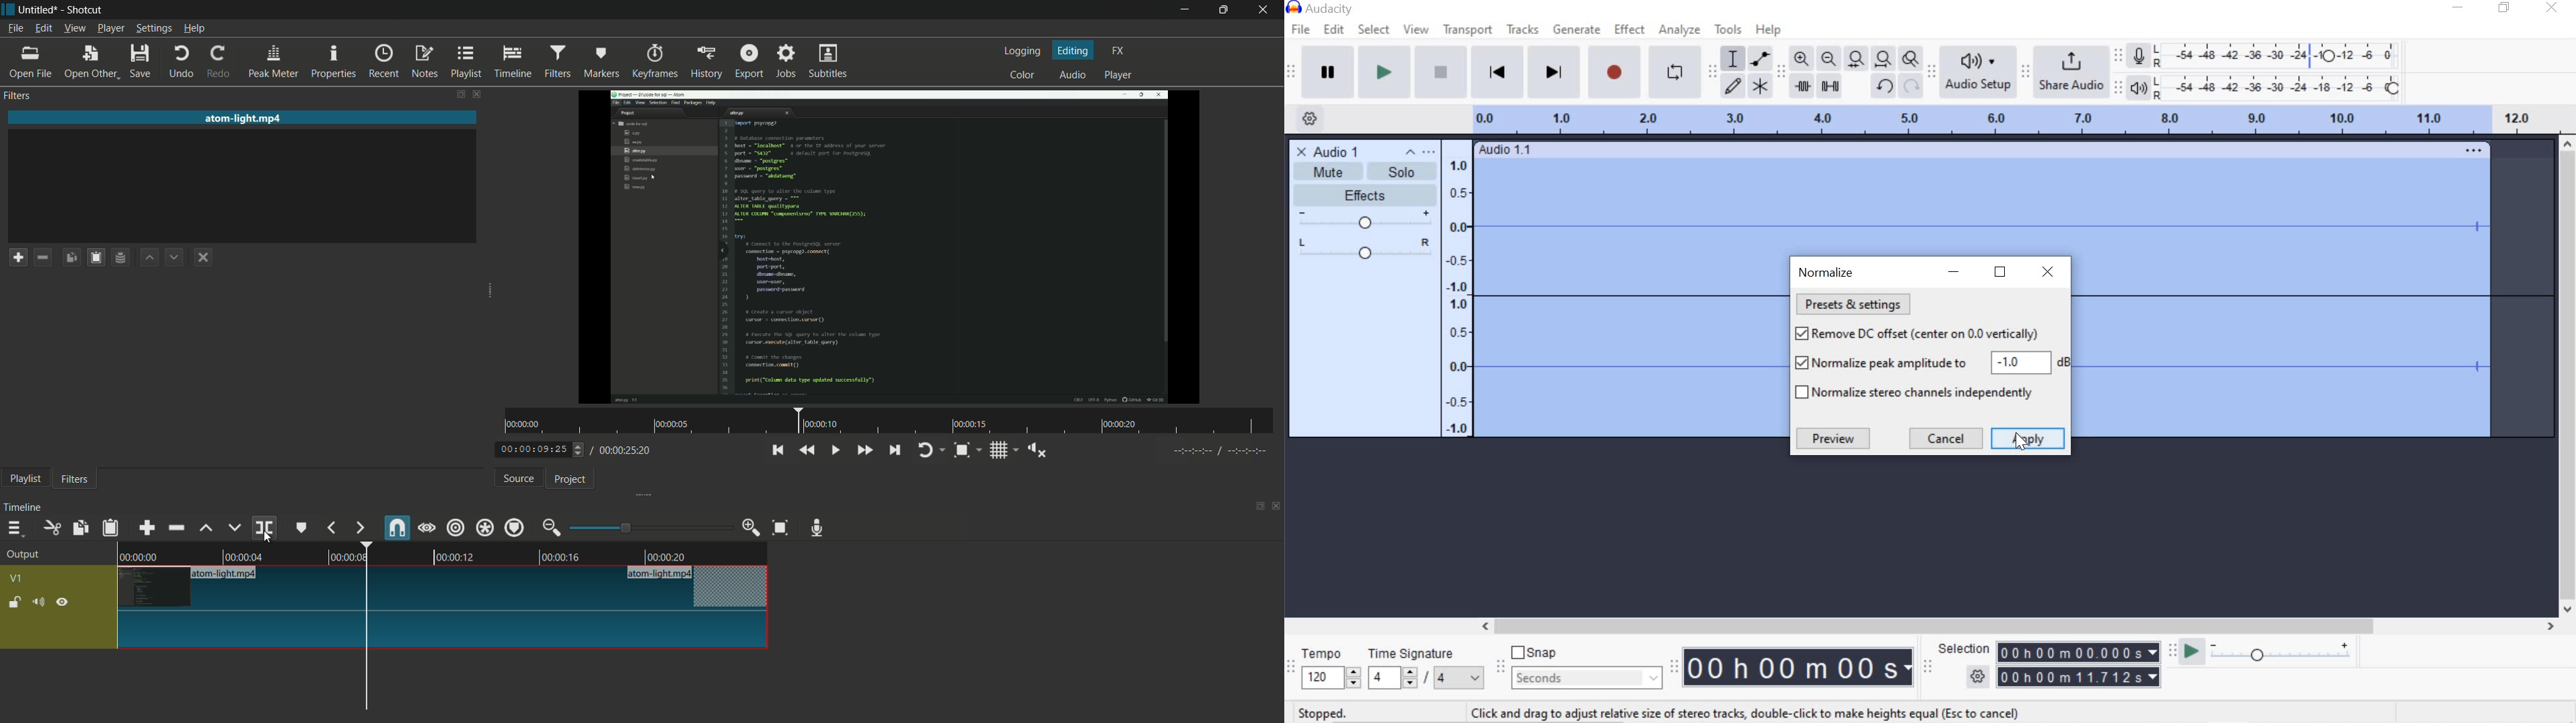 The width and height of the screenshot is (2576, 728). I want to click on undo, so click(182, 62).